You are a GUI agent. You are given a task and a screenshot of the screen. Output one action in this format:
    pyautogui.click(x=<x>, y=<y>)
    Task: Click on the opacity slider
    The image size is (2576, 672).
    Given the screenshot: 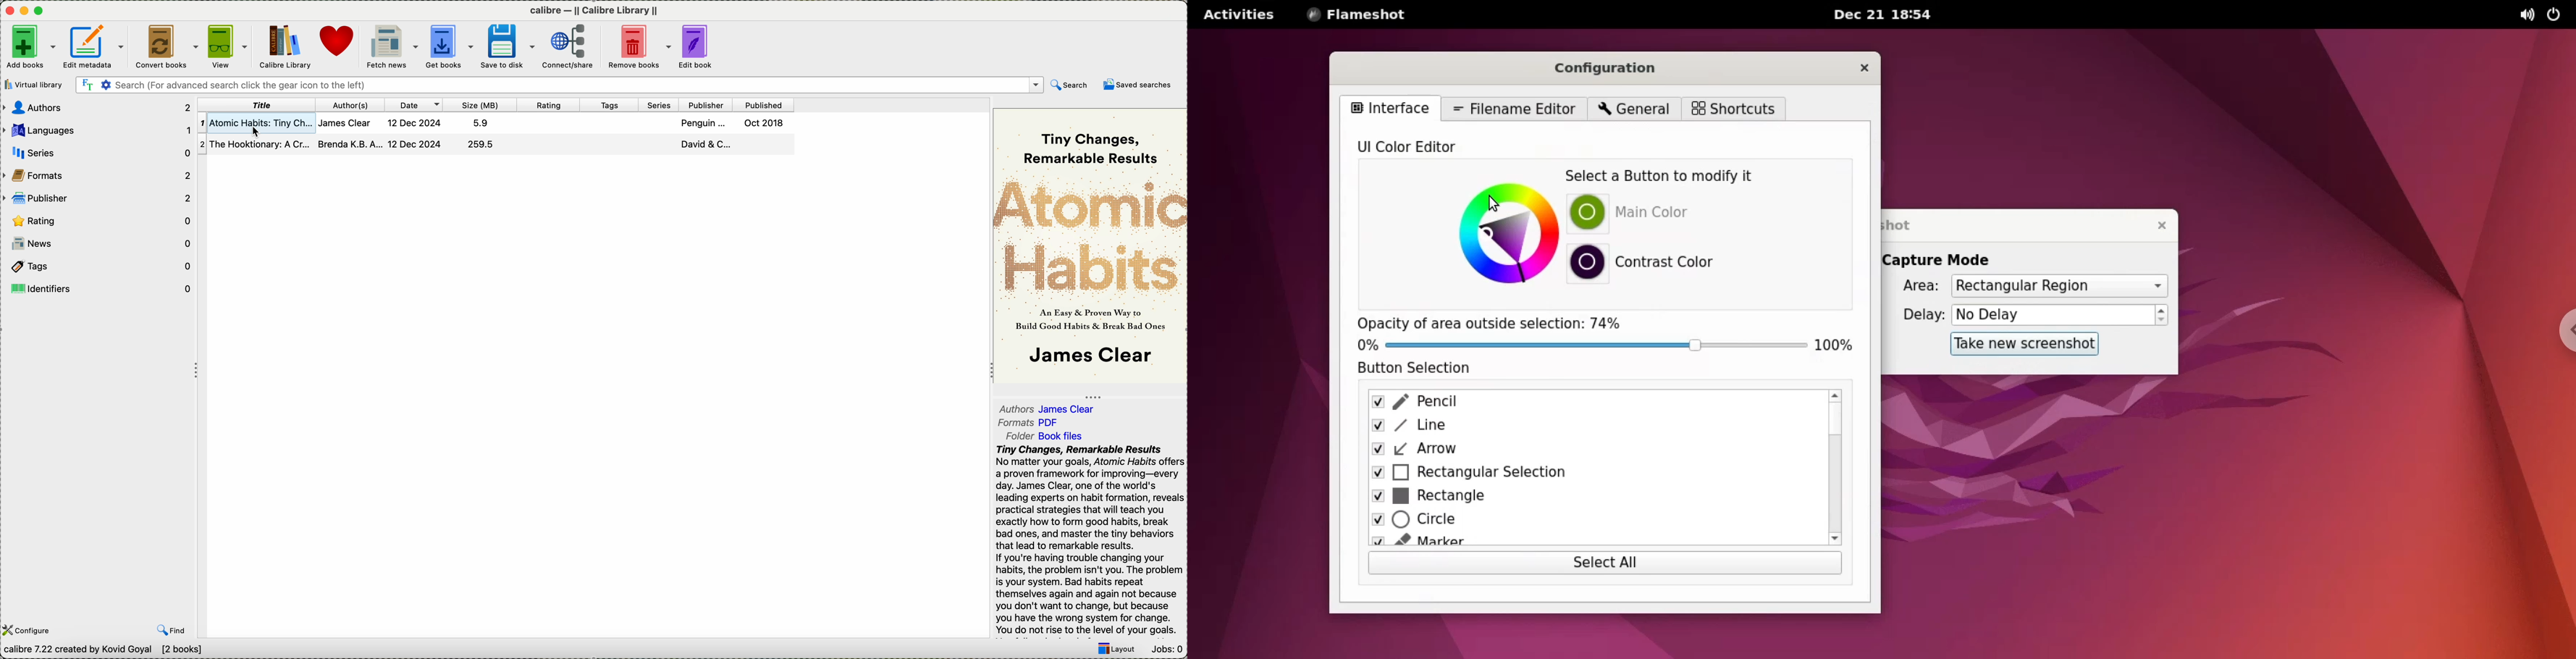 What is the action you would take?
    pyautogui.click(x=1593, y=347)
    